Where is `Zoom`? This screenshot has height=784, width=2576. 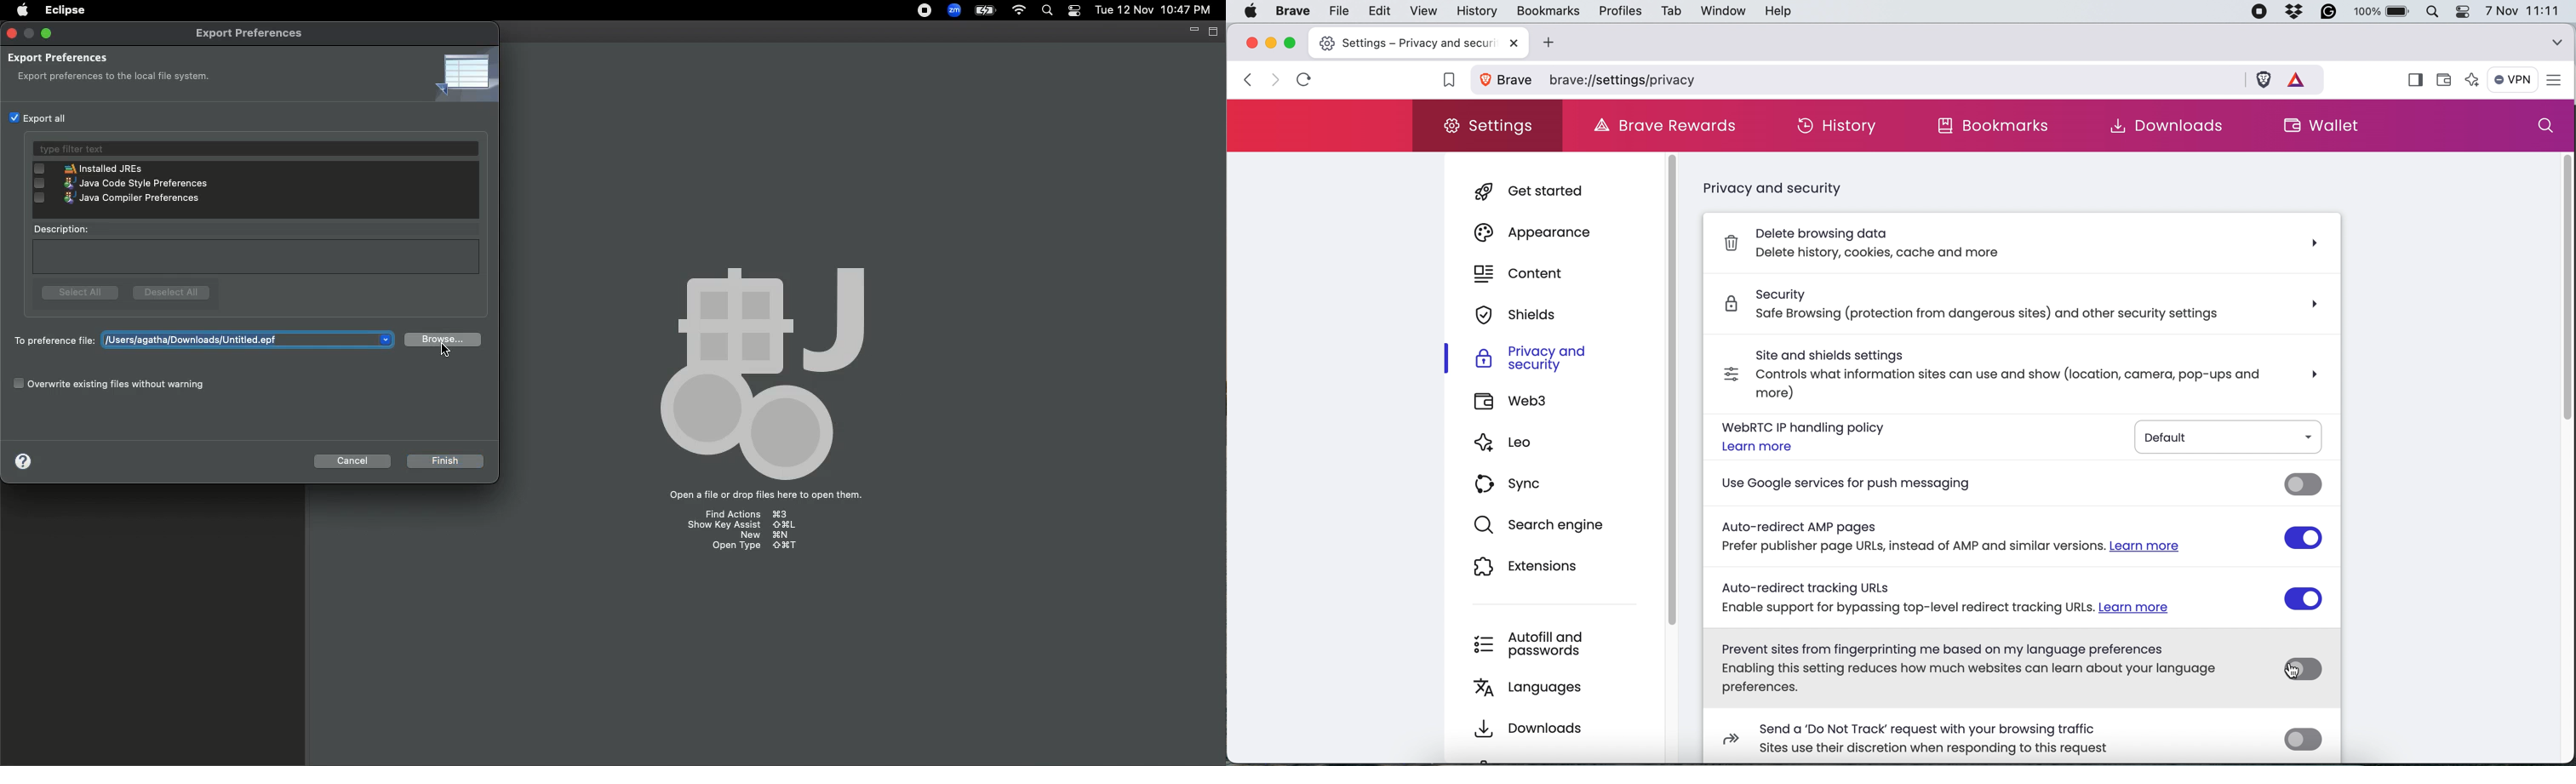
Zoom is located at coordinates (953, 10).